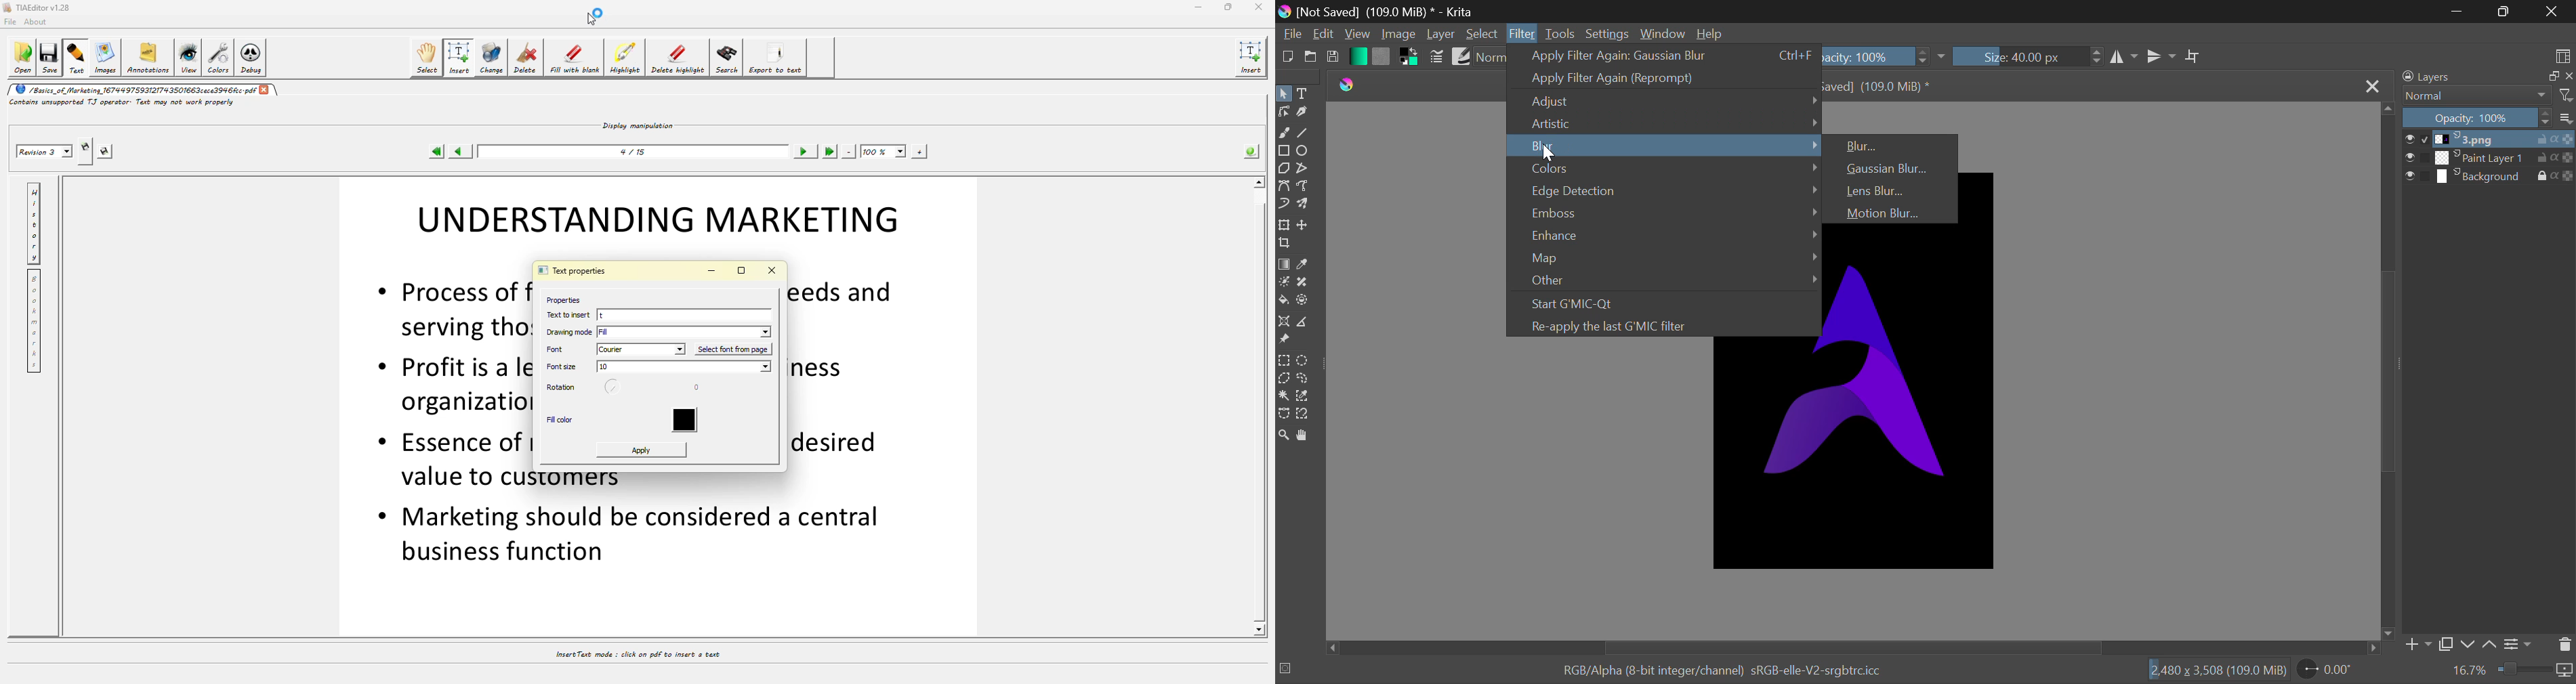 Image resolution: width=2576 pixels, height=700 pixels. What do you see at coordinates (2489, 176) in the screenshot?
I see `Background` at bounding box center [2489, 176].